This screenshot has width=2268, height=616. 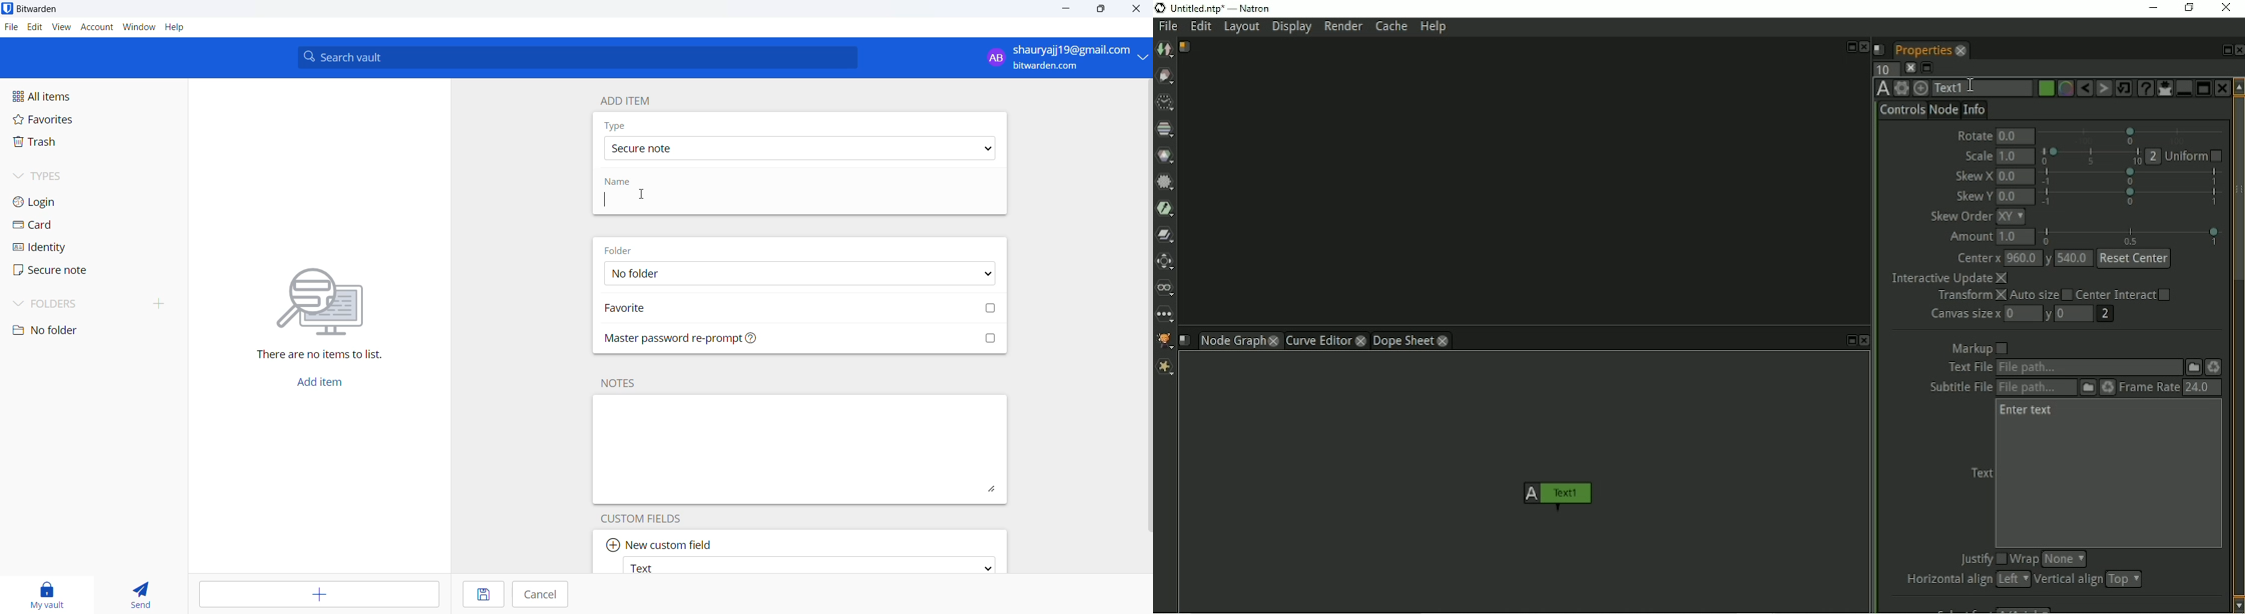 What do you see at coordinates (1960, 216) in the screenshot?
I see `Skew Order` at bounding box center [1960, 216].